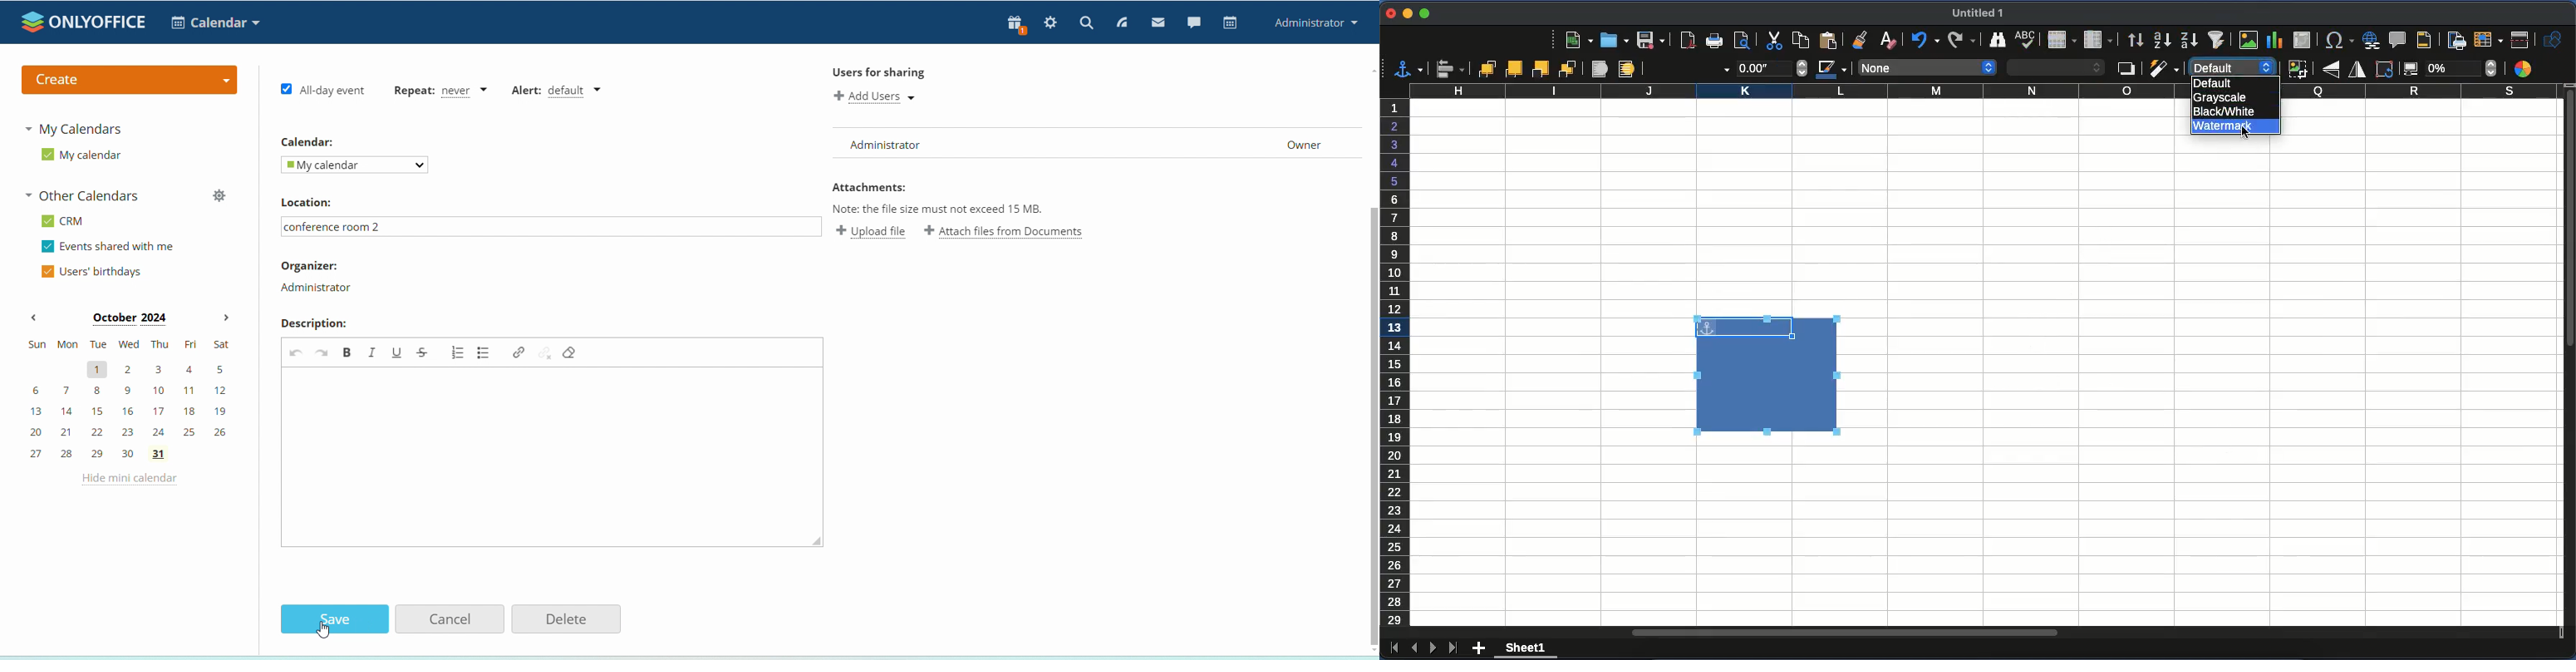 Image resolution: width=2576 pixels, height=672 pixels. What do you see at coordinates (2519, 41) in the screenshot?
I see `split window` at bounding box center [2519, 41].